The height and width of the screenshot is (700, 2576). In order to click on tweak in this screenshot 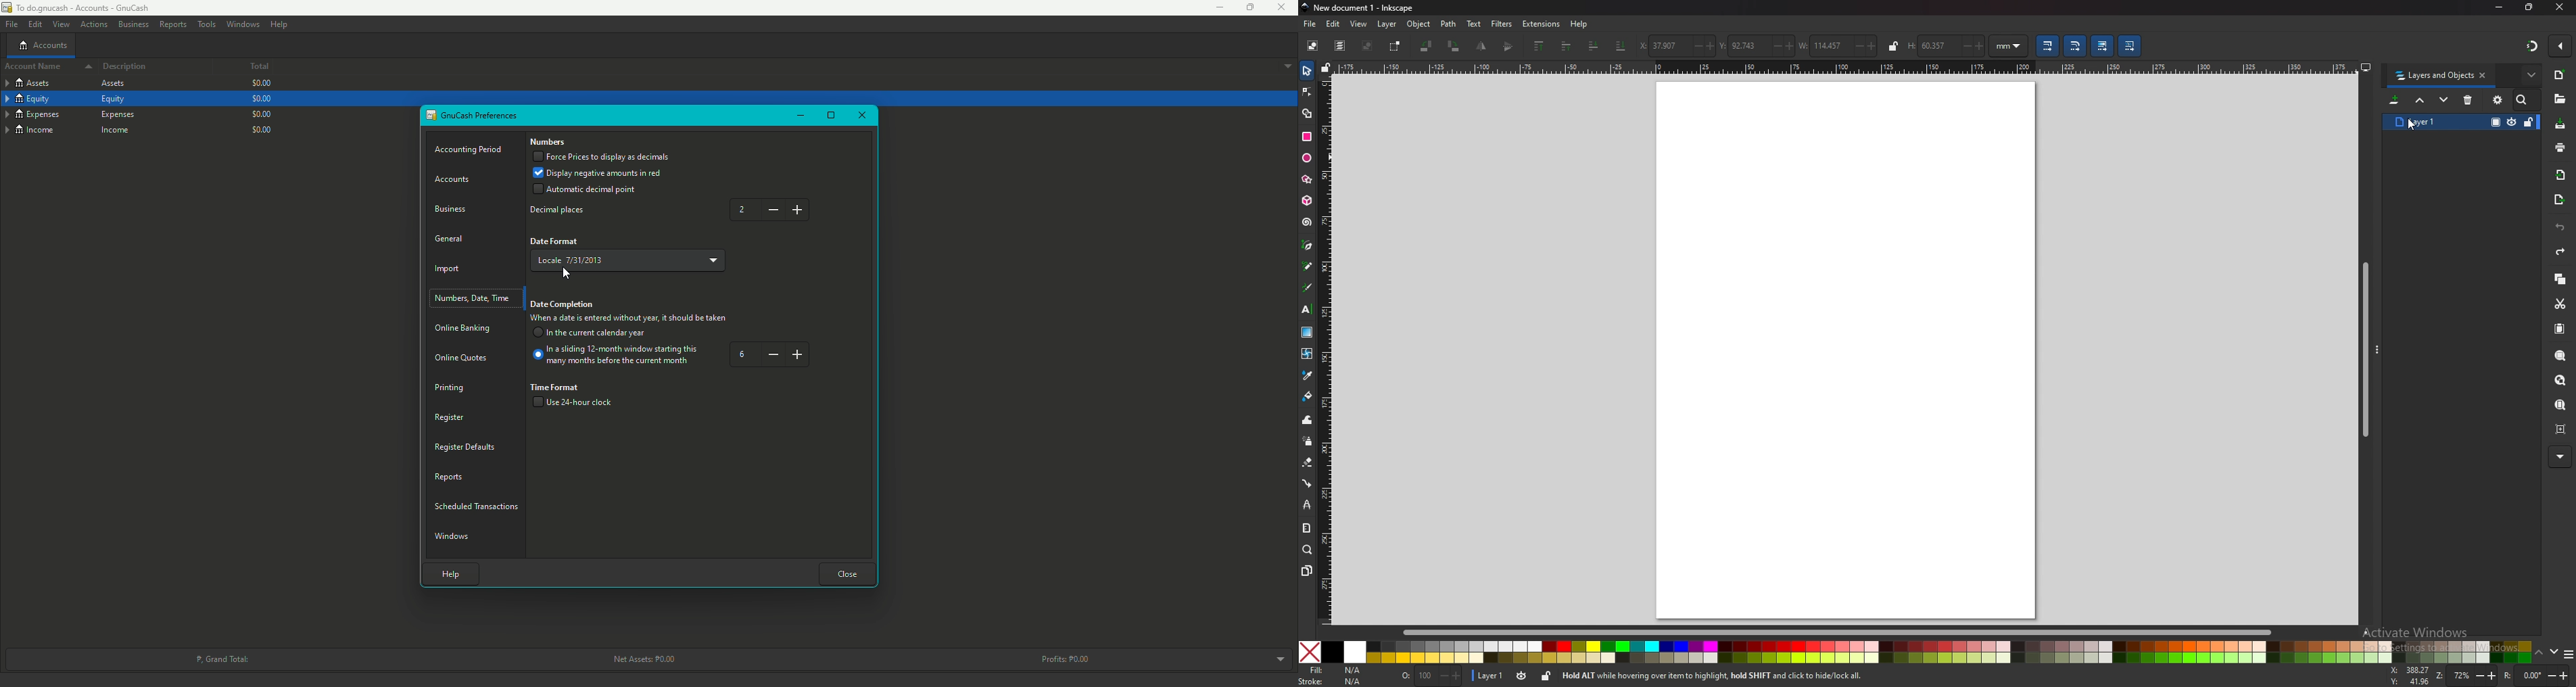, I will do `click(1307, 420)`.